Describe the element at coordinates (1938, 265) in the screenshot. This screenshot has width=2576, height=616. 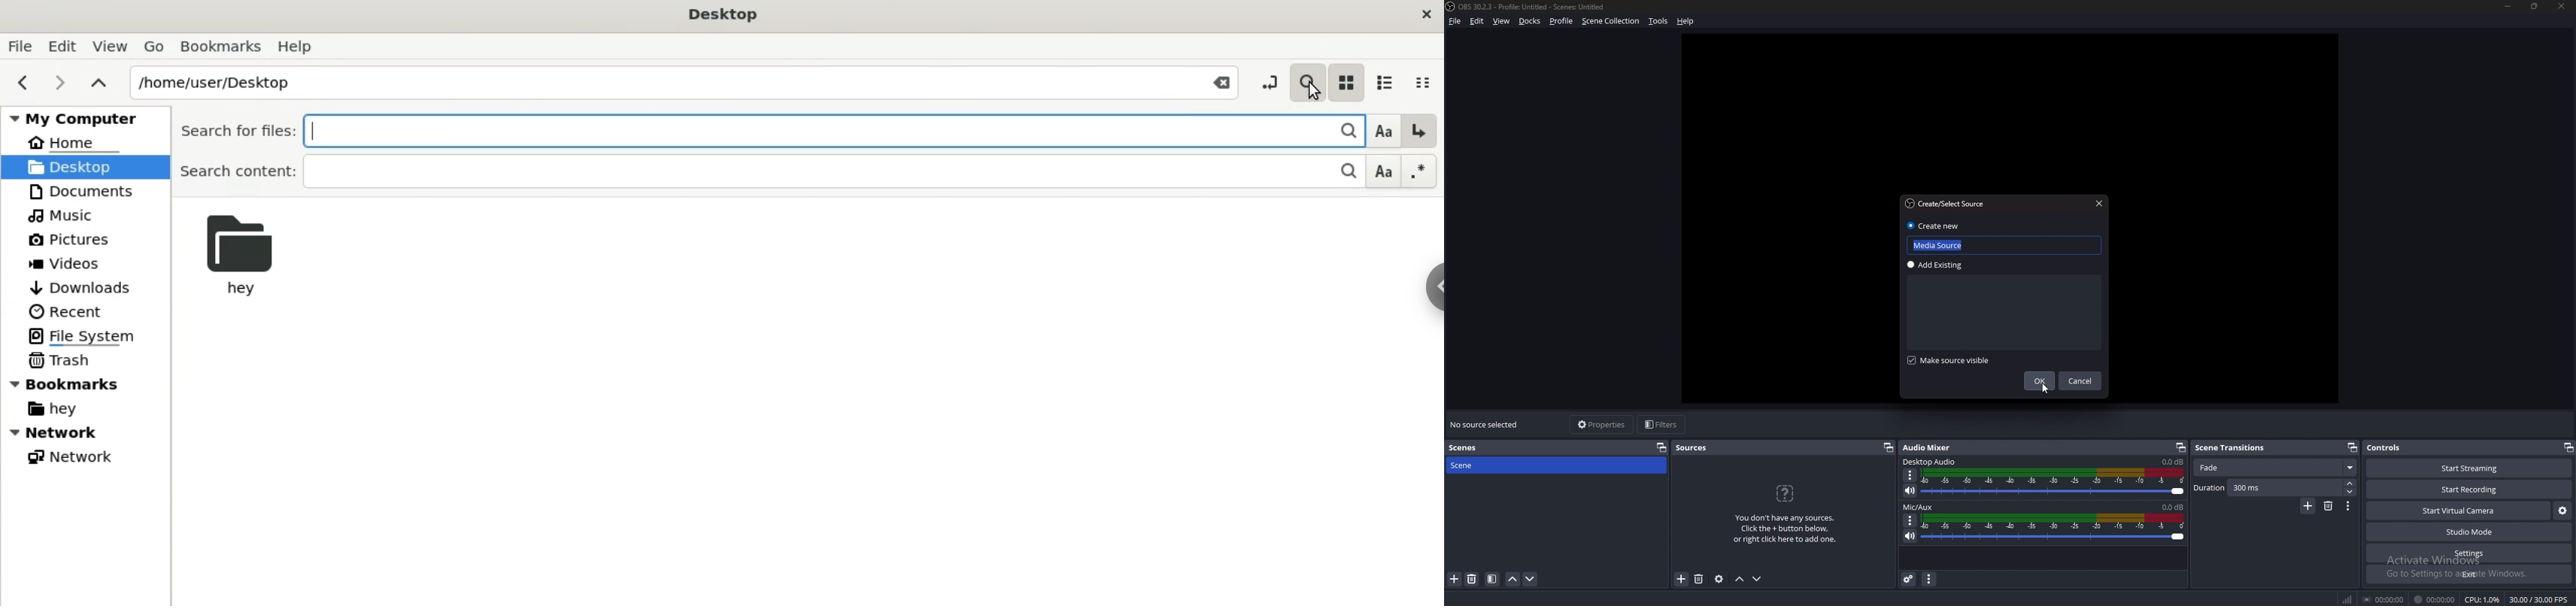
I see `Add existing` at that location.